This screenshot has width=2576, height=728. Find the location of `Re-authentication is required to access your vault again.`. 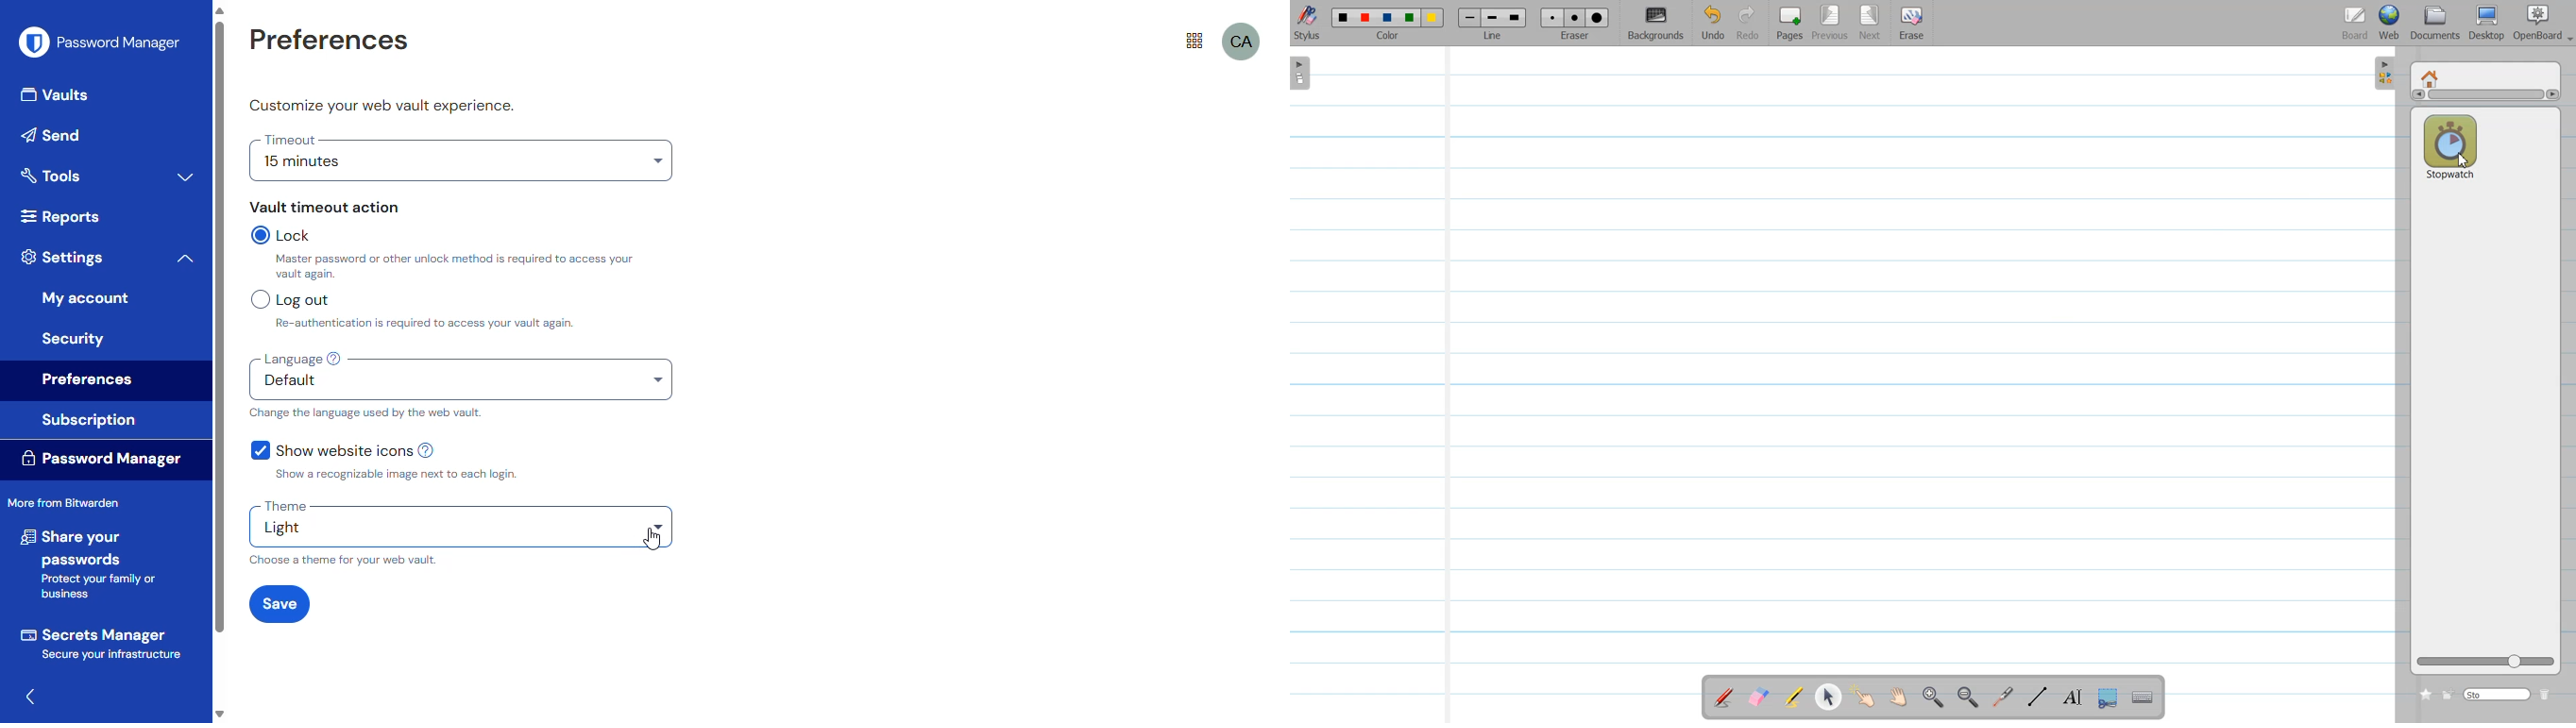

Re-authentication is required to access your vault again. is located at coordinates (503, 323).